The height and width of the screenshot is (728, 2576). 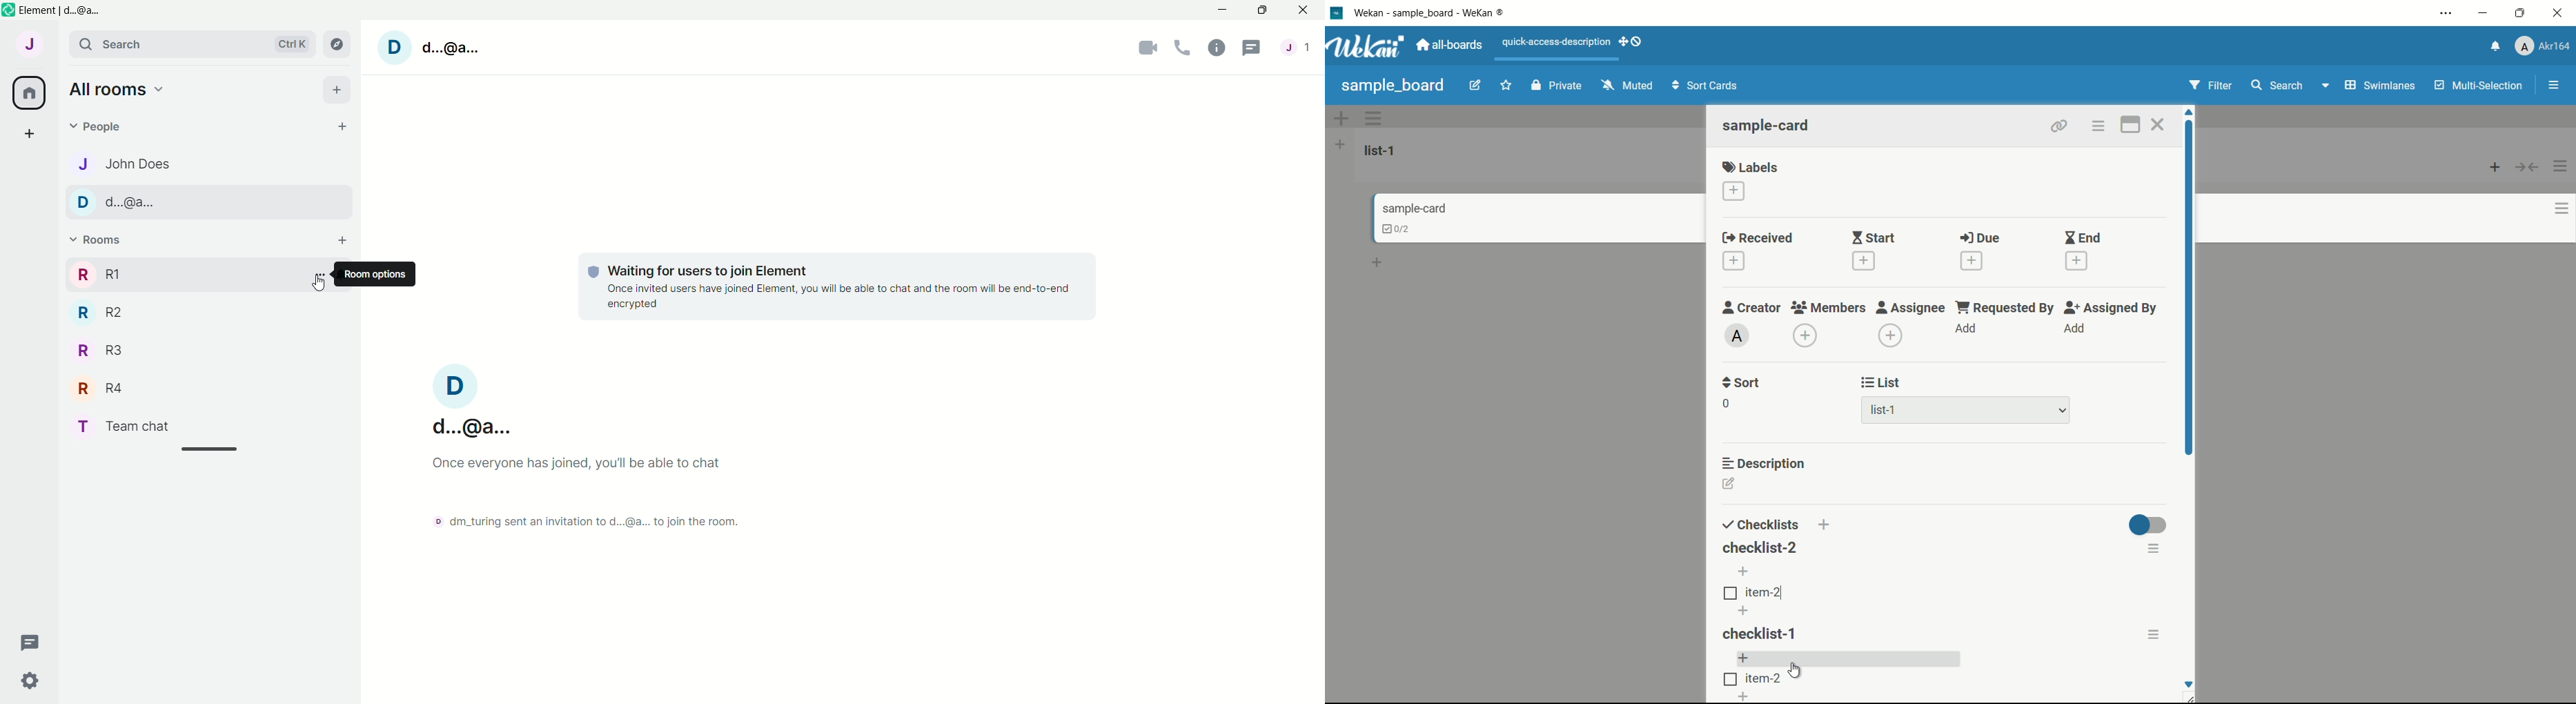 What do you see at coordinates (1299, 49) in the screenshot?
I see `J Profile message` at bounding box center [1299, 49].